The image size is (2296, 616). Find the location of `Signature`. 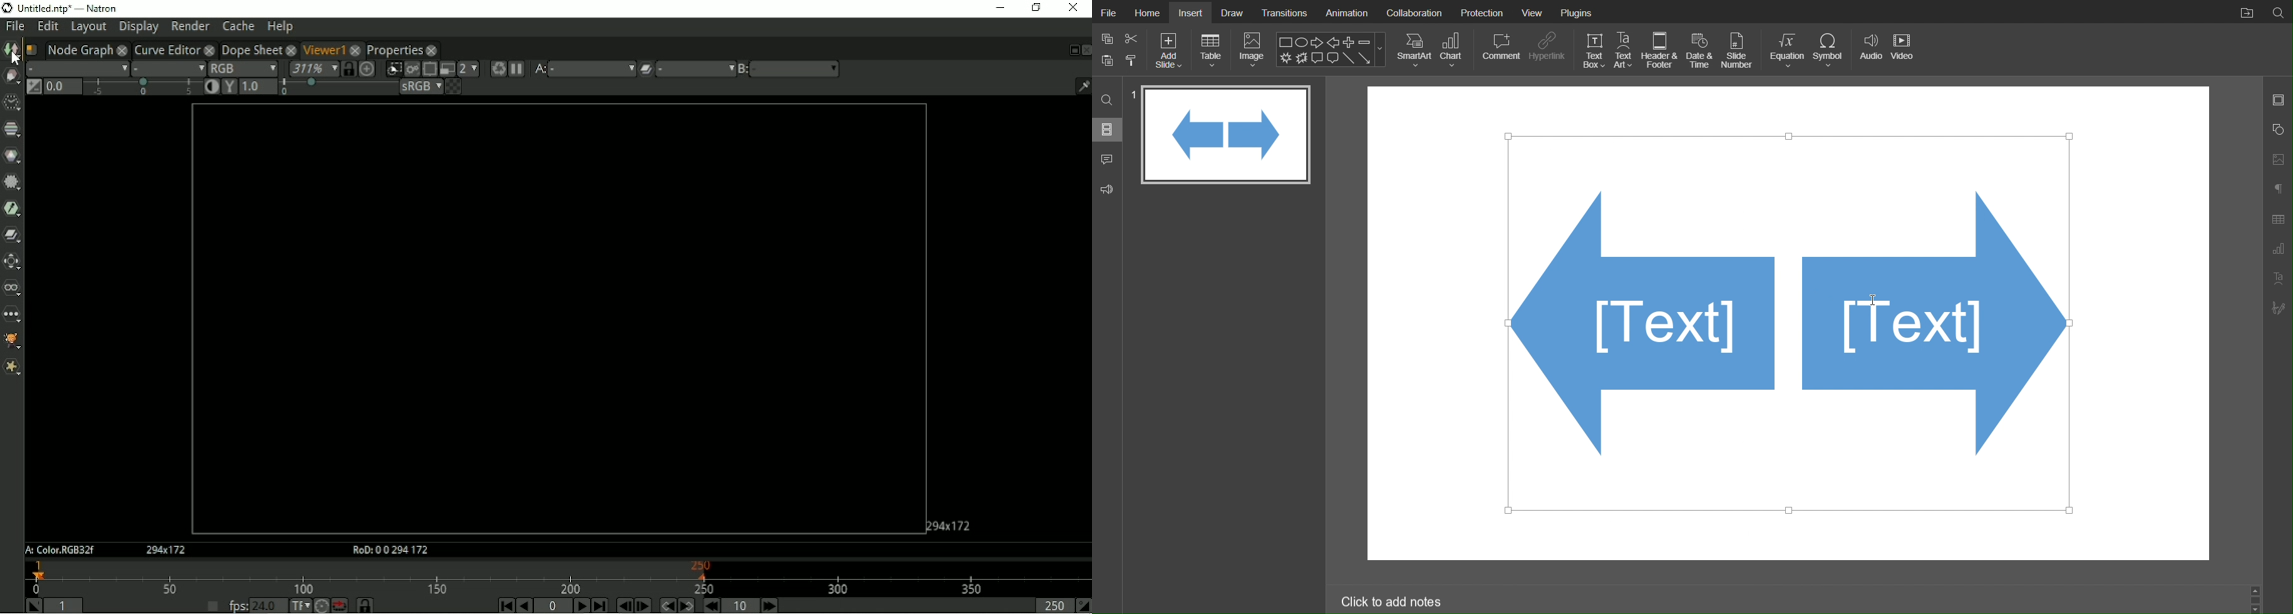

Signature is located at coordinates (2278, 308).